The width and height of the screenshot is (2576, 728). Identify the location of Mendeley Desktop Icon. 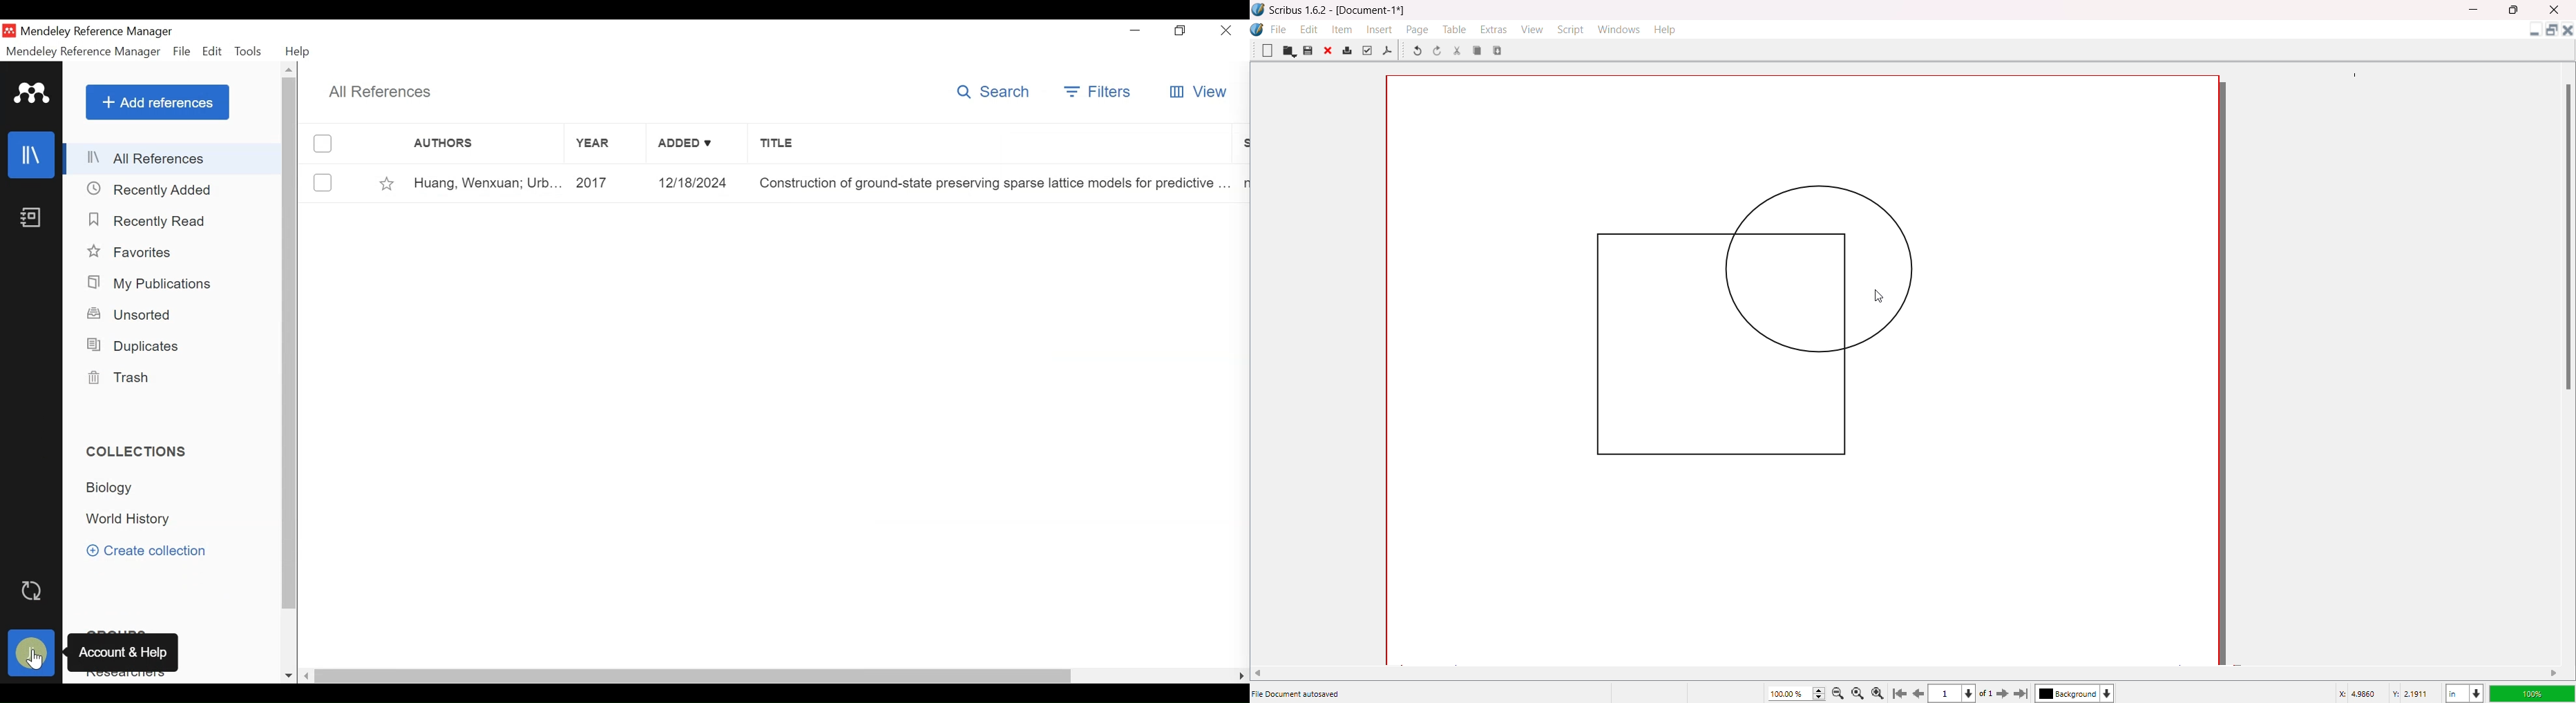
(10, 30).